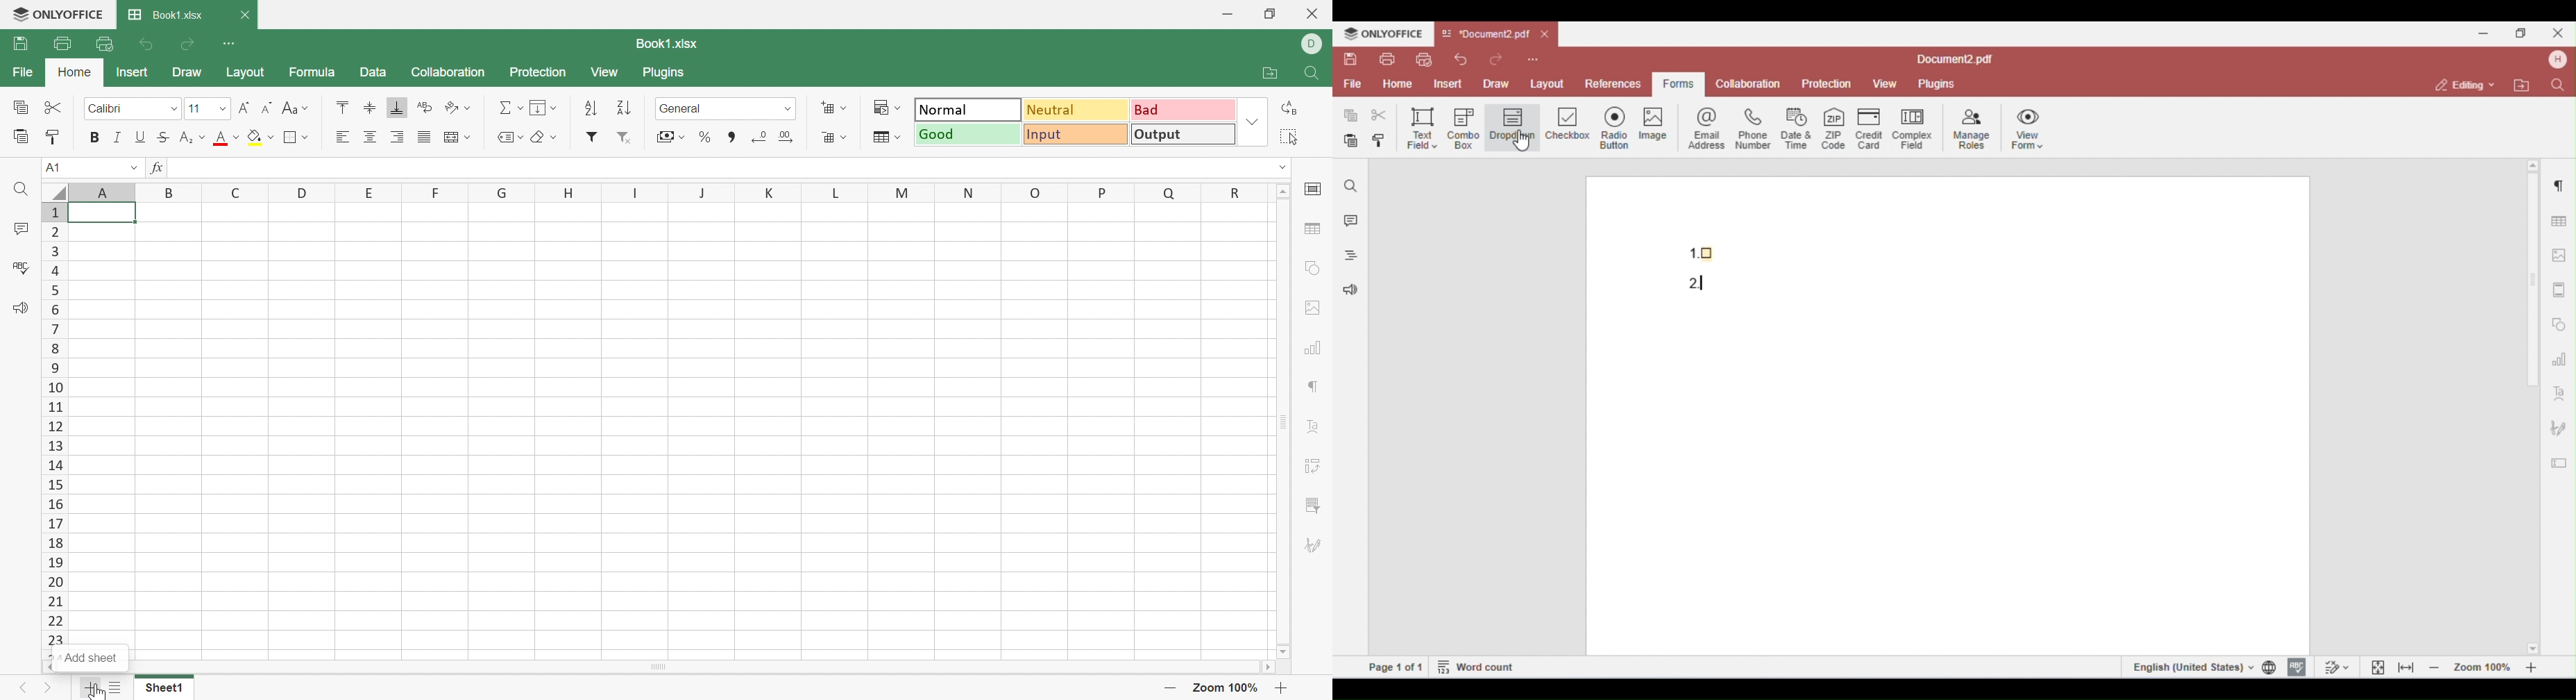 Image resolution: width=2576 pixels, height=700 pixels. I want to click on G, so click(501, 192).